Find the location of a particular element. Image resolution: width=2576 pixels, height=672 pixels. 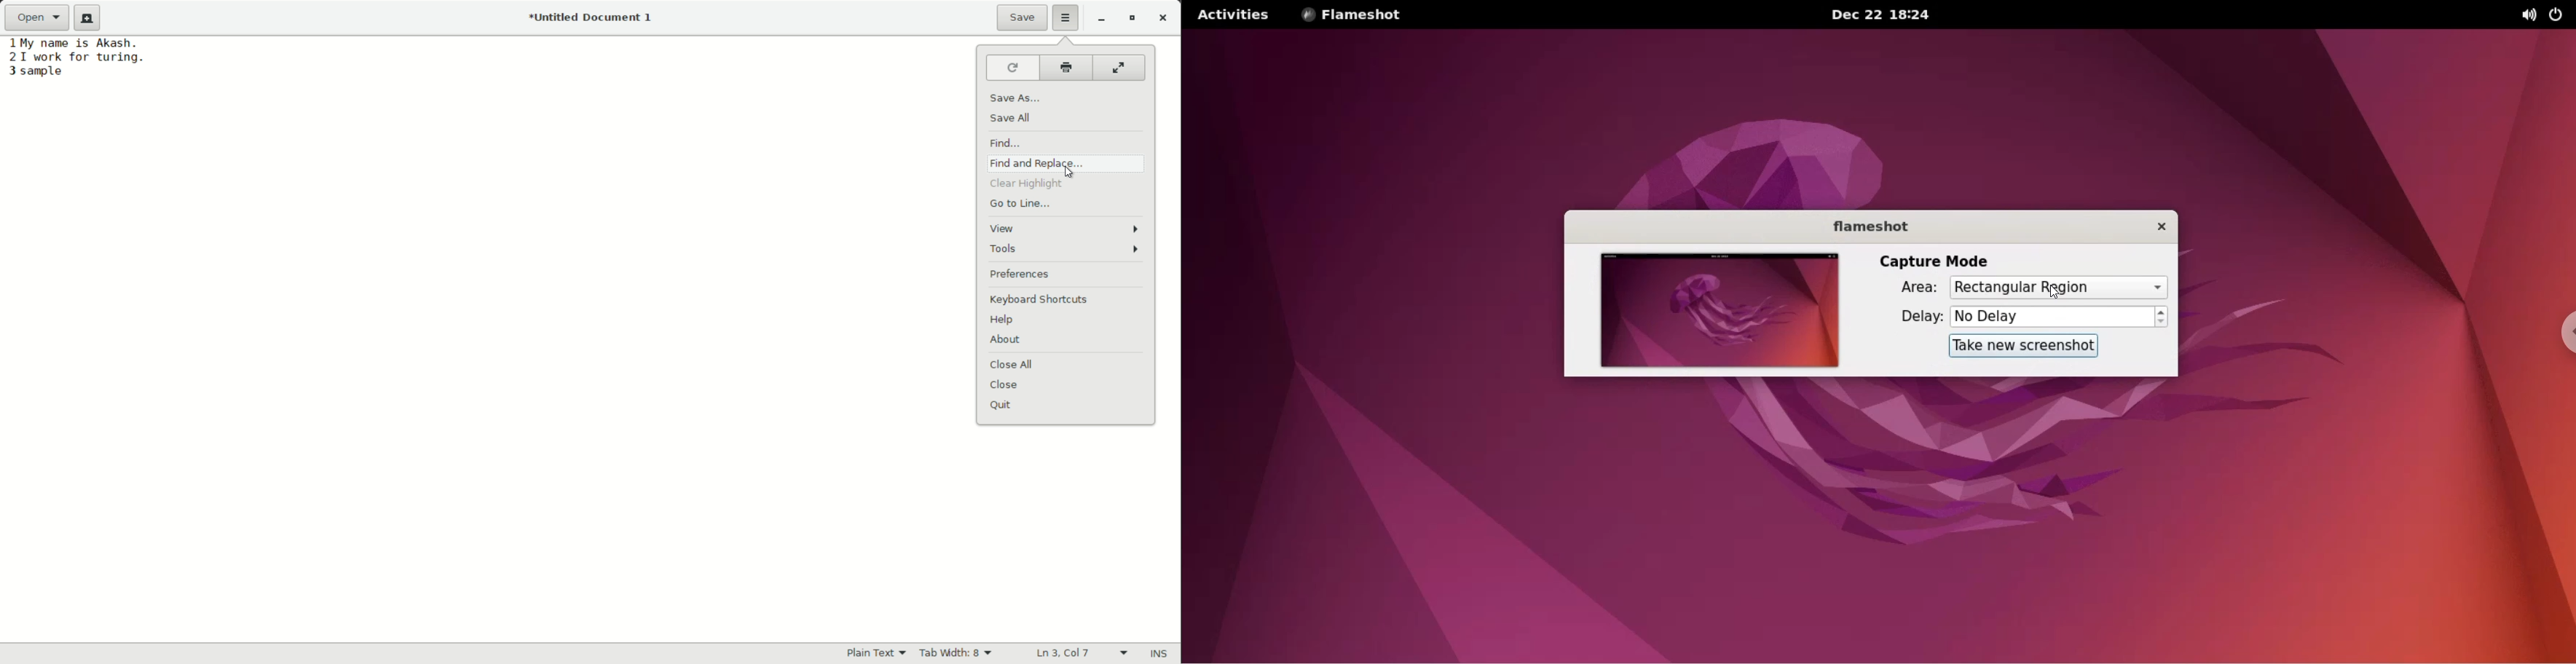

*Untitled Document 1 is located at coordinates (590, 19).